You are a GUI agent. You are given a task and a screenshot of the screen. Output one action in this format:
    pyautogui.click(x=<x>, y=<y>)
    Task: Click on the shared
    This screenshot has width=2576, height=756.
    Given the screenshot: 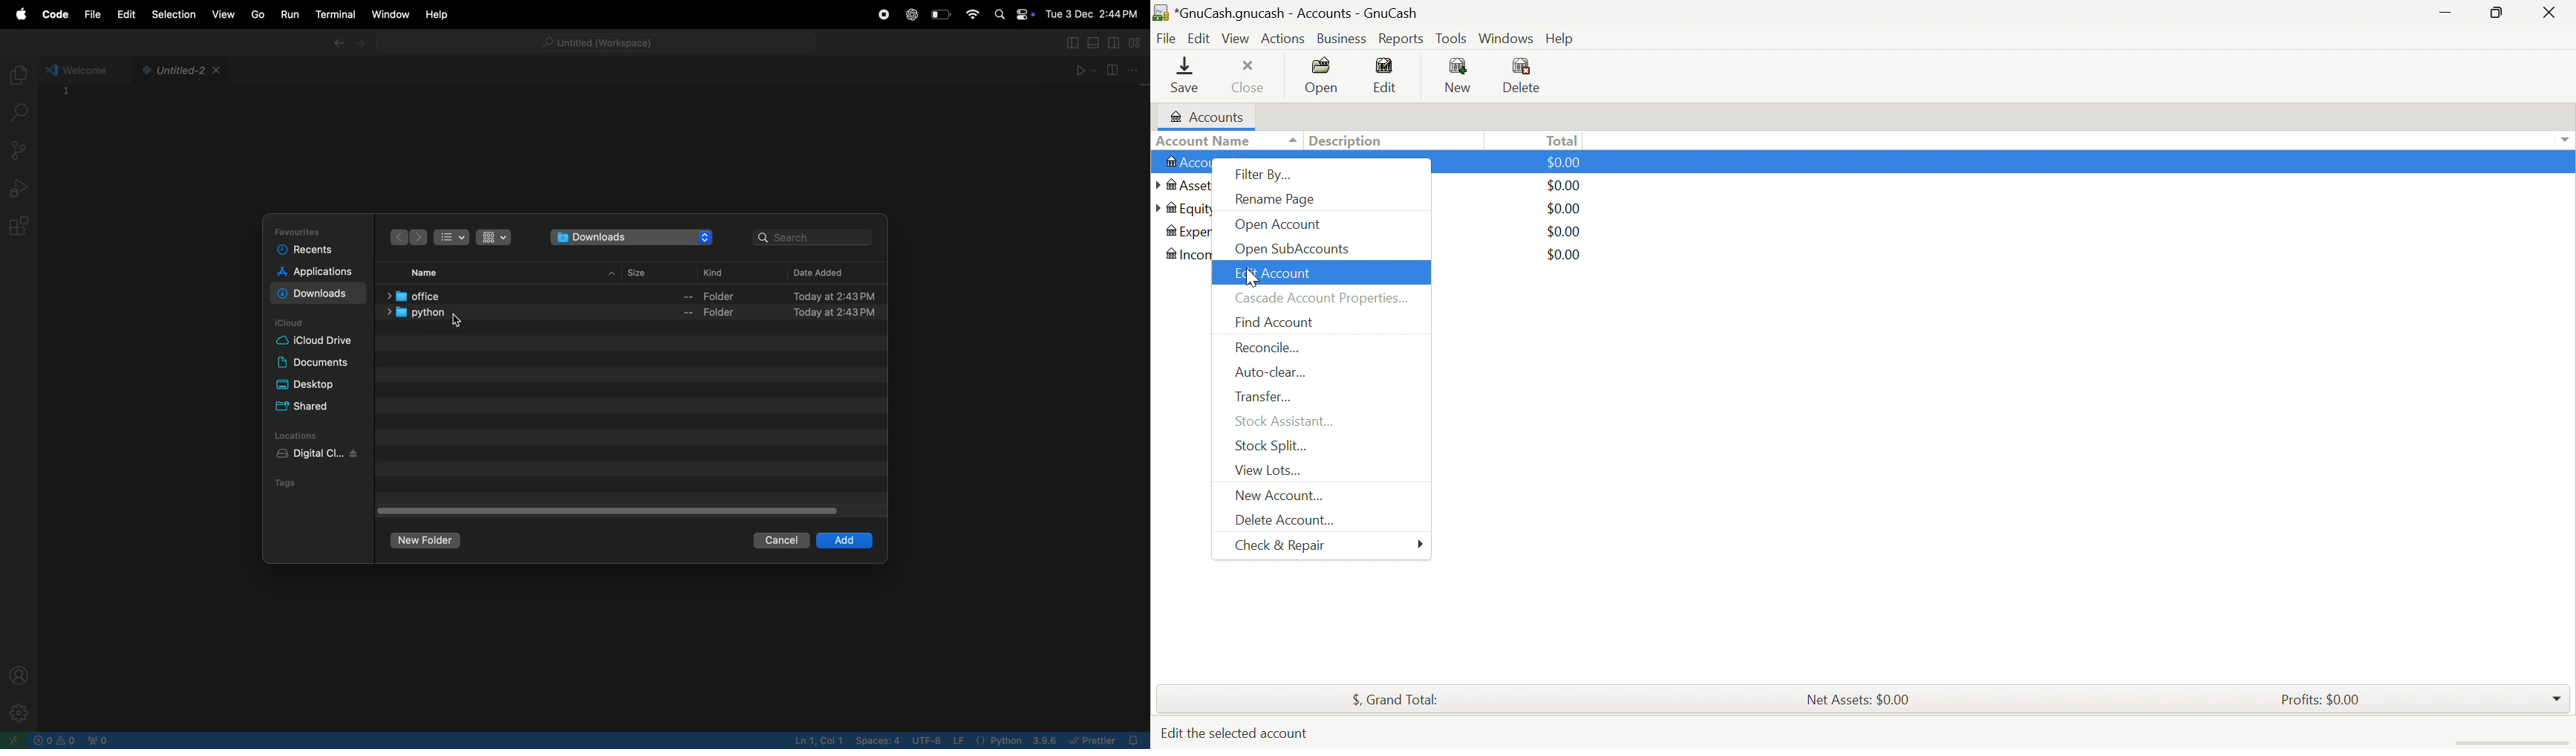 What is the action you would take?
    pyautogui.click(x=314, y=407)
    